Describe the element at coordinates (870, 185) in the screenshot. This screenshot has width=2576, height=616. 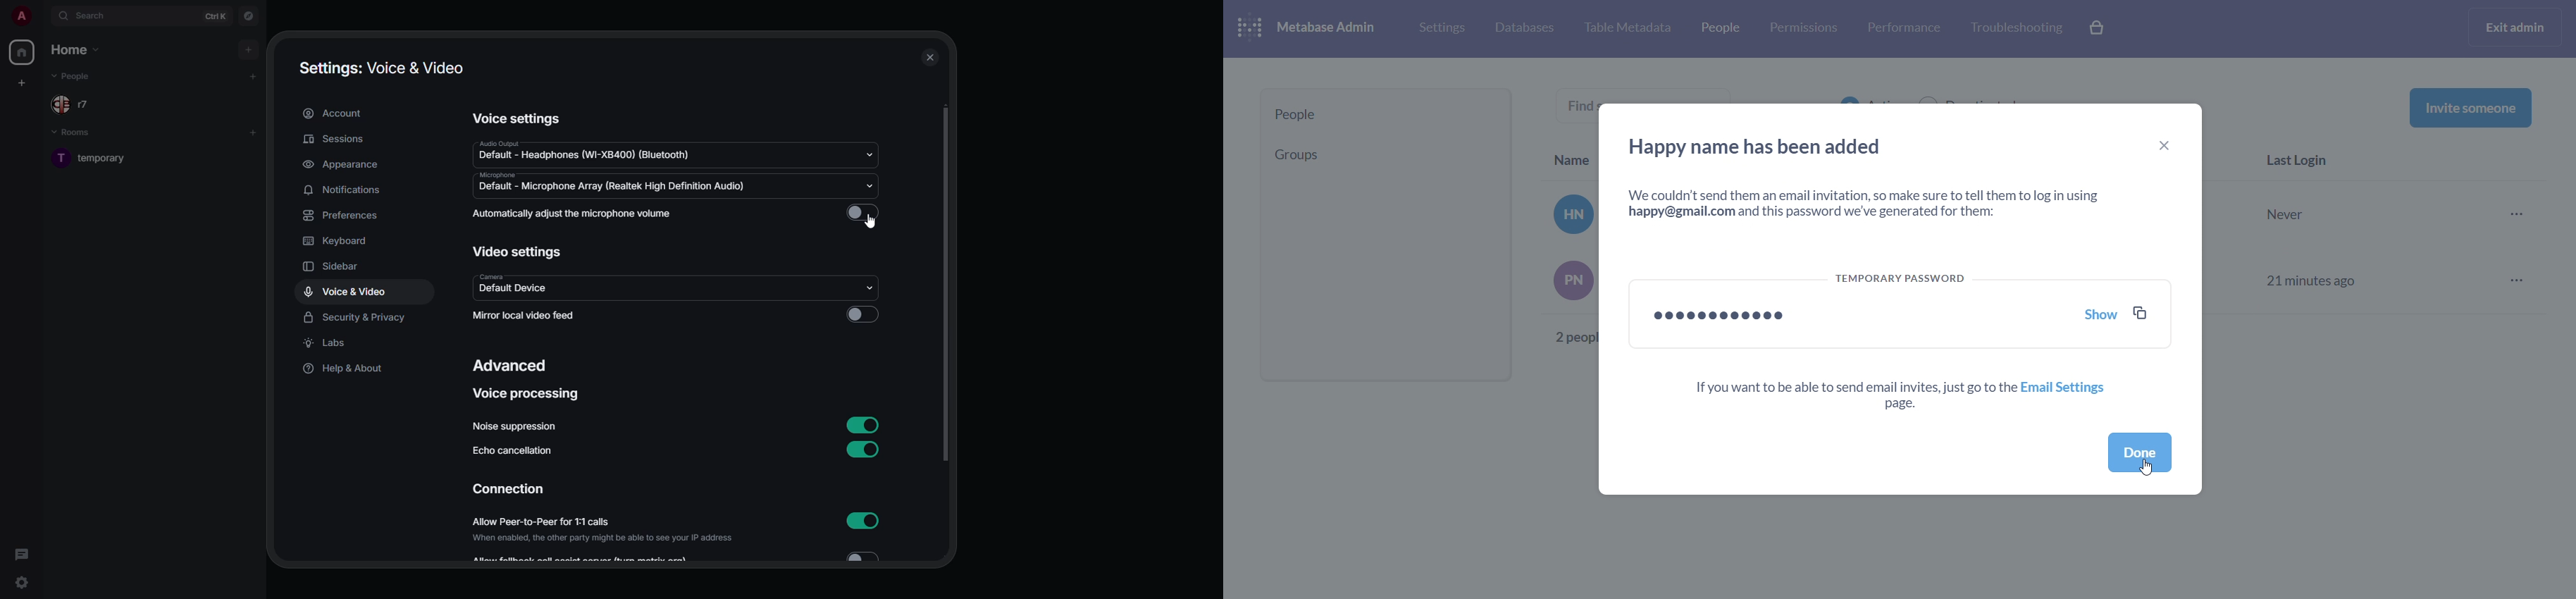
I see `drop down` at that location.